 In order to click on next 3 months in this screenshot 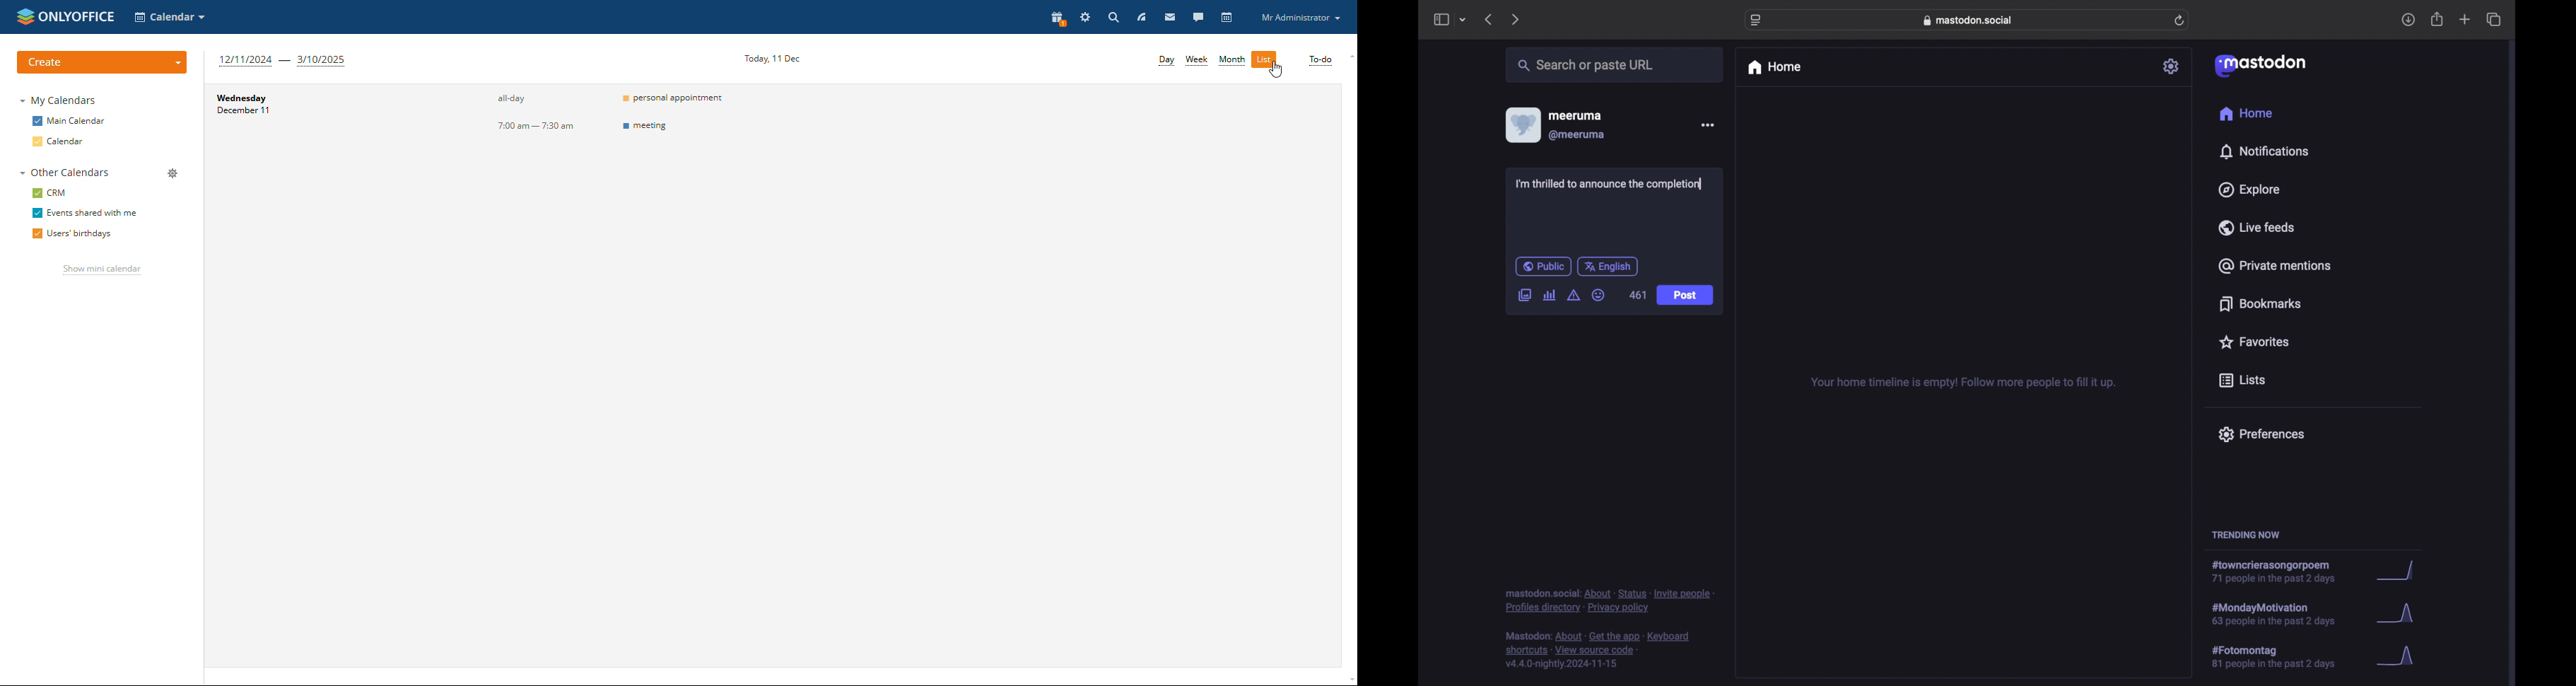, I will do `click(284, 61)`.